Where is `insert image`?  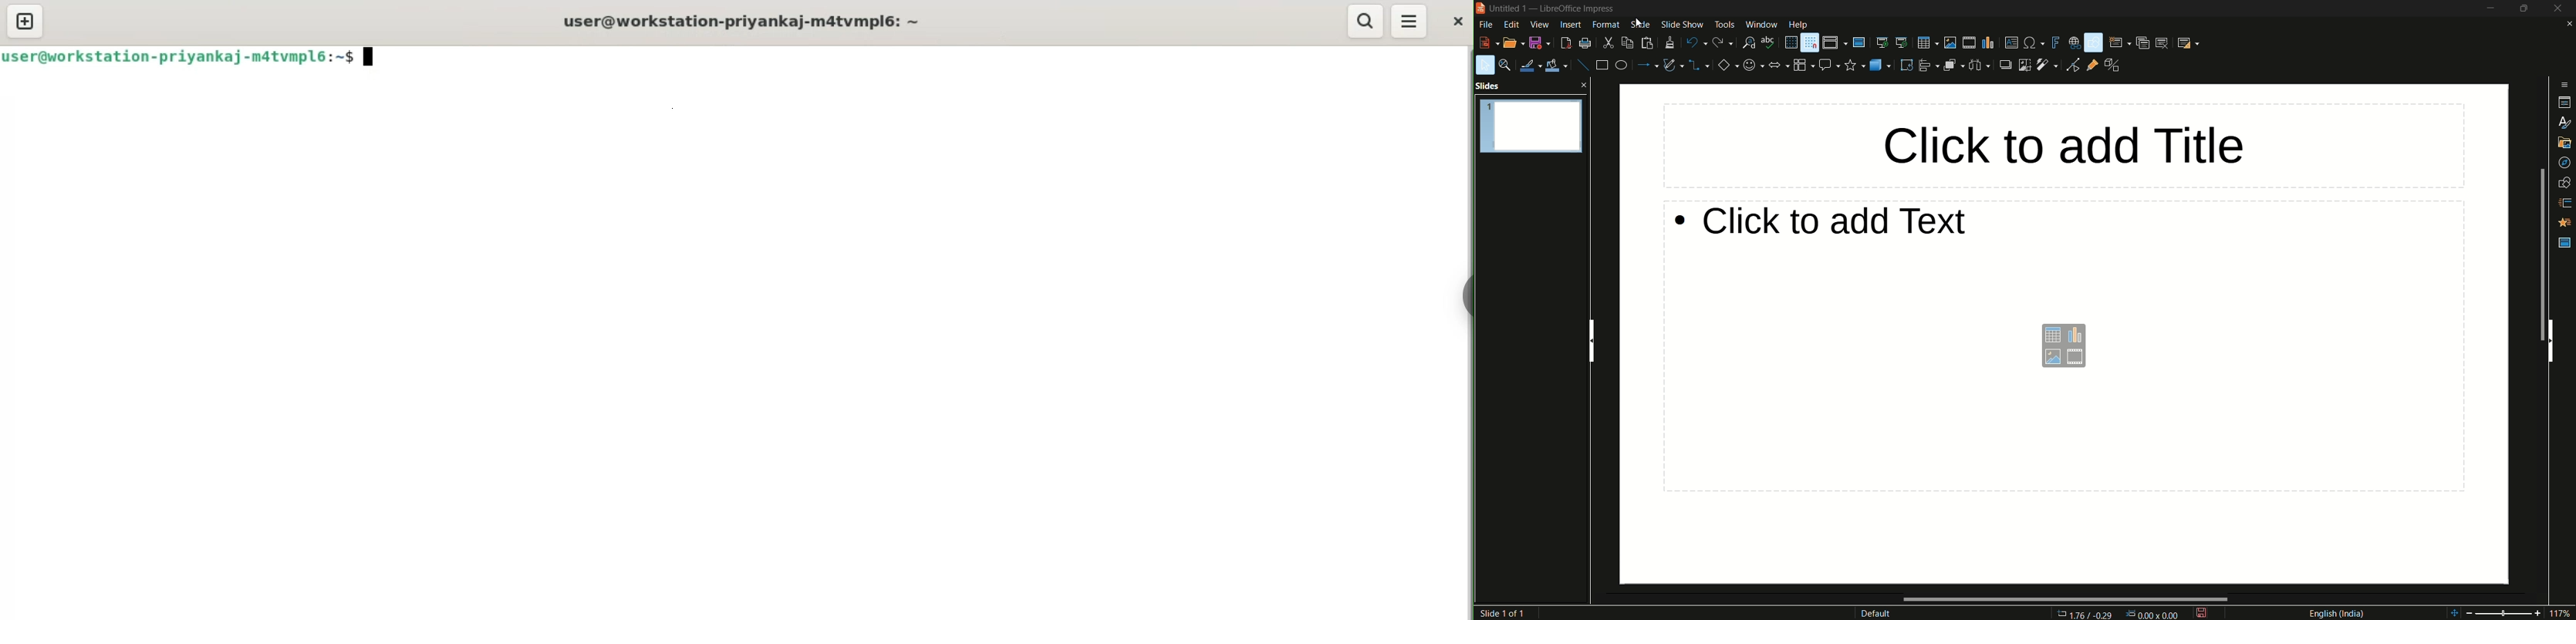
insert image is located at coordinates (1951, 42).